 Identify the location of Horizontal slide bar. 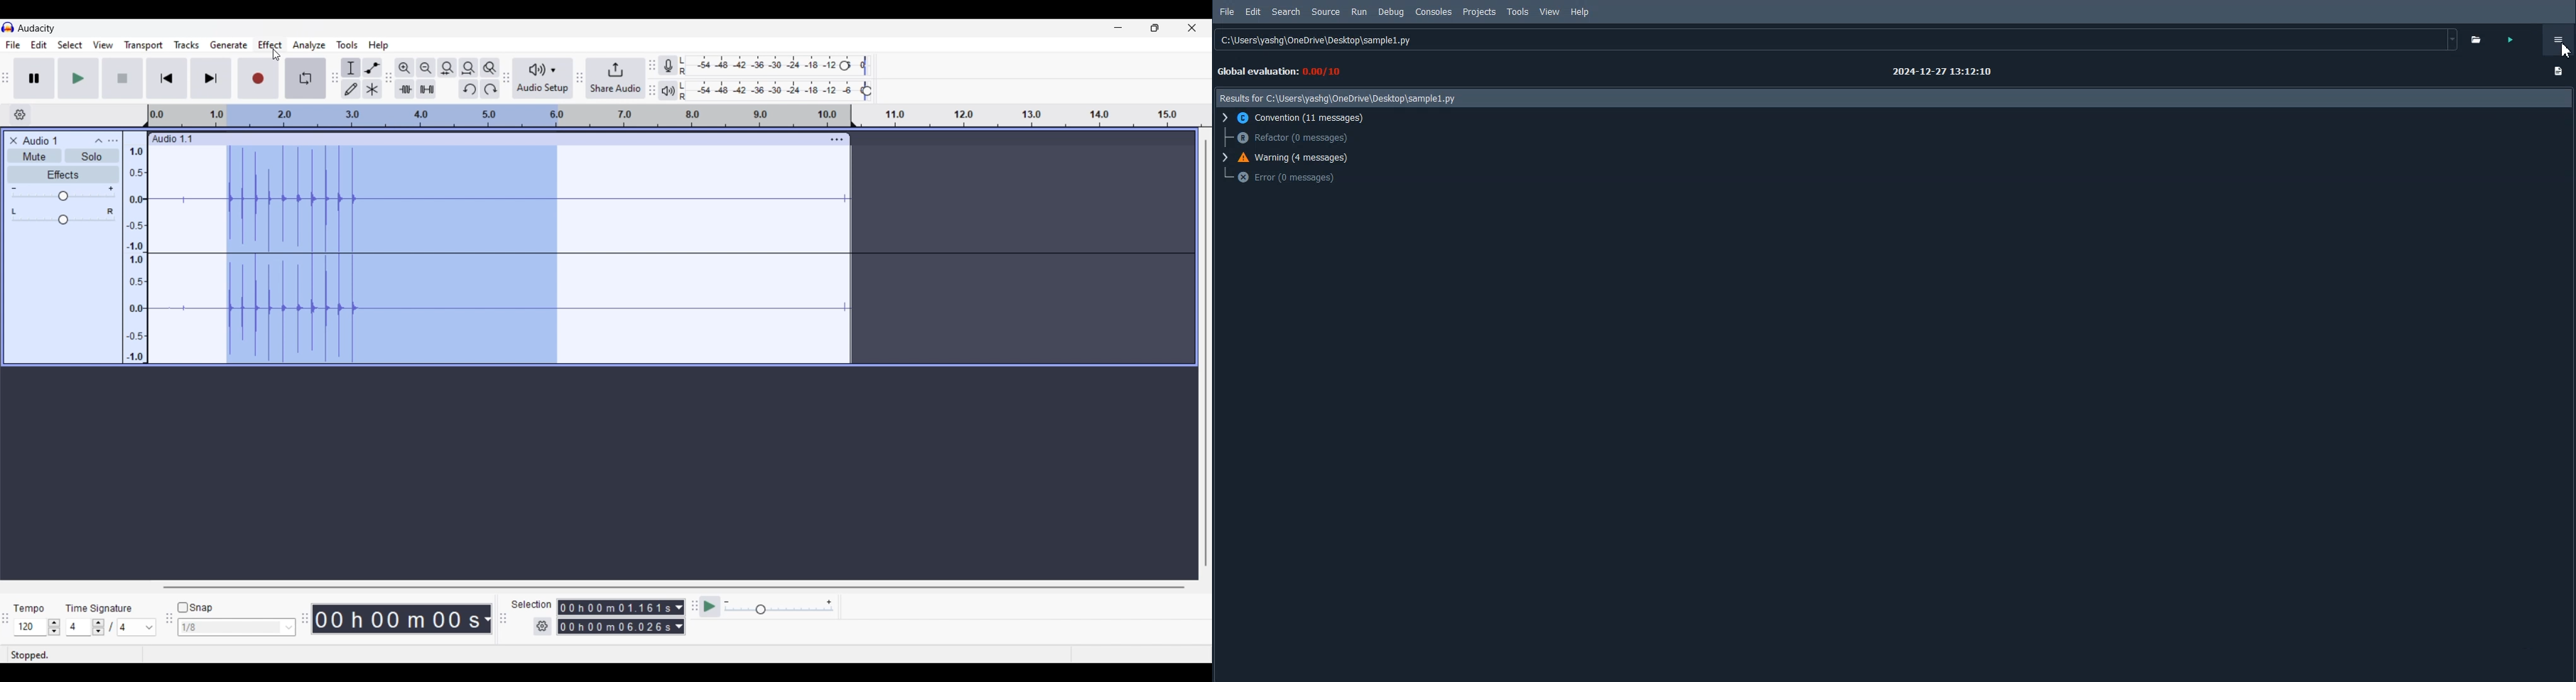
(674, 587).